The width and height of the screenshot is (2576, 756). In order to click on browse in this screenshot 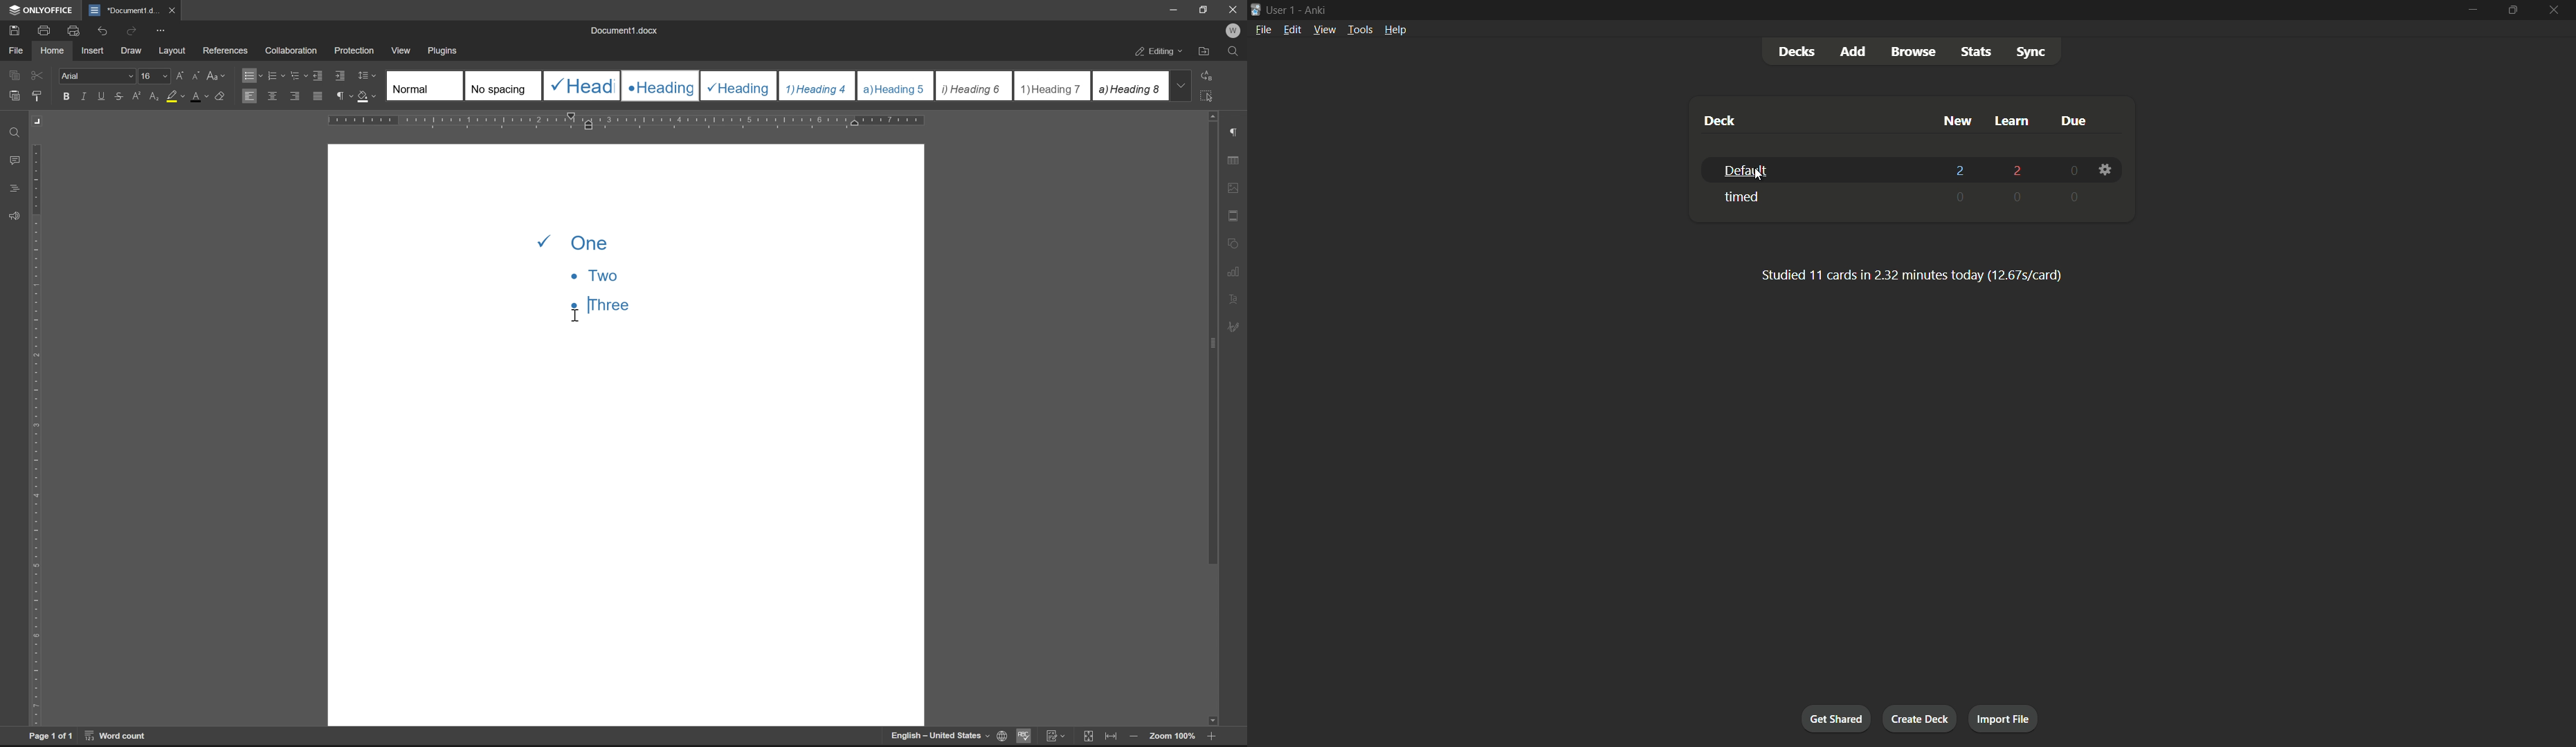, I will do `click(1913, 51)`.